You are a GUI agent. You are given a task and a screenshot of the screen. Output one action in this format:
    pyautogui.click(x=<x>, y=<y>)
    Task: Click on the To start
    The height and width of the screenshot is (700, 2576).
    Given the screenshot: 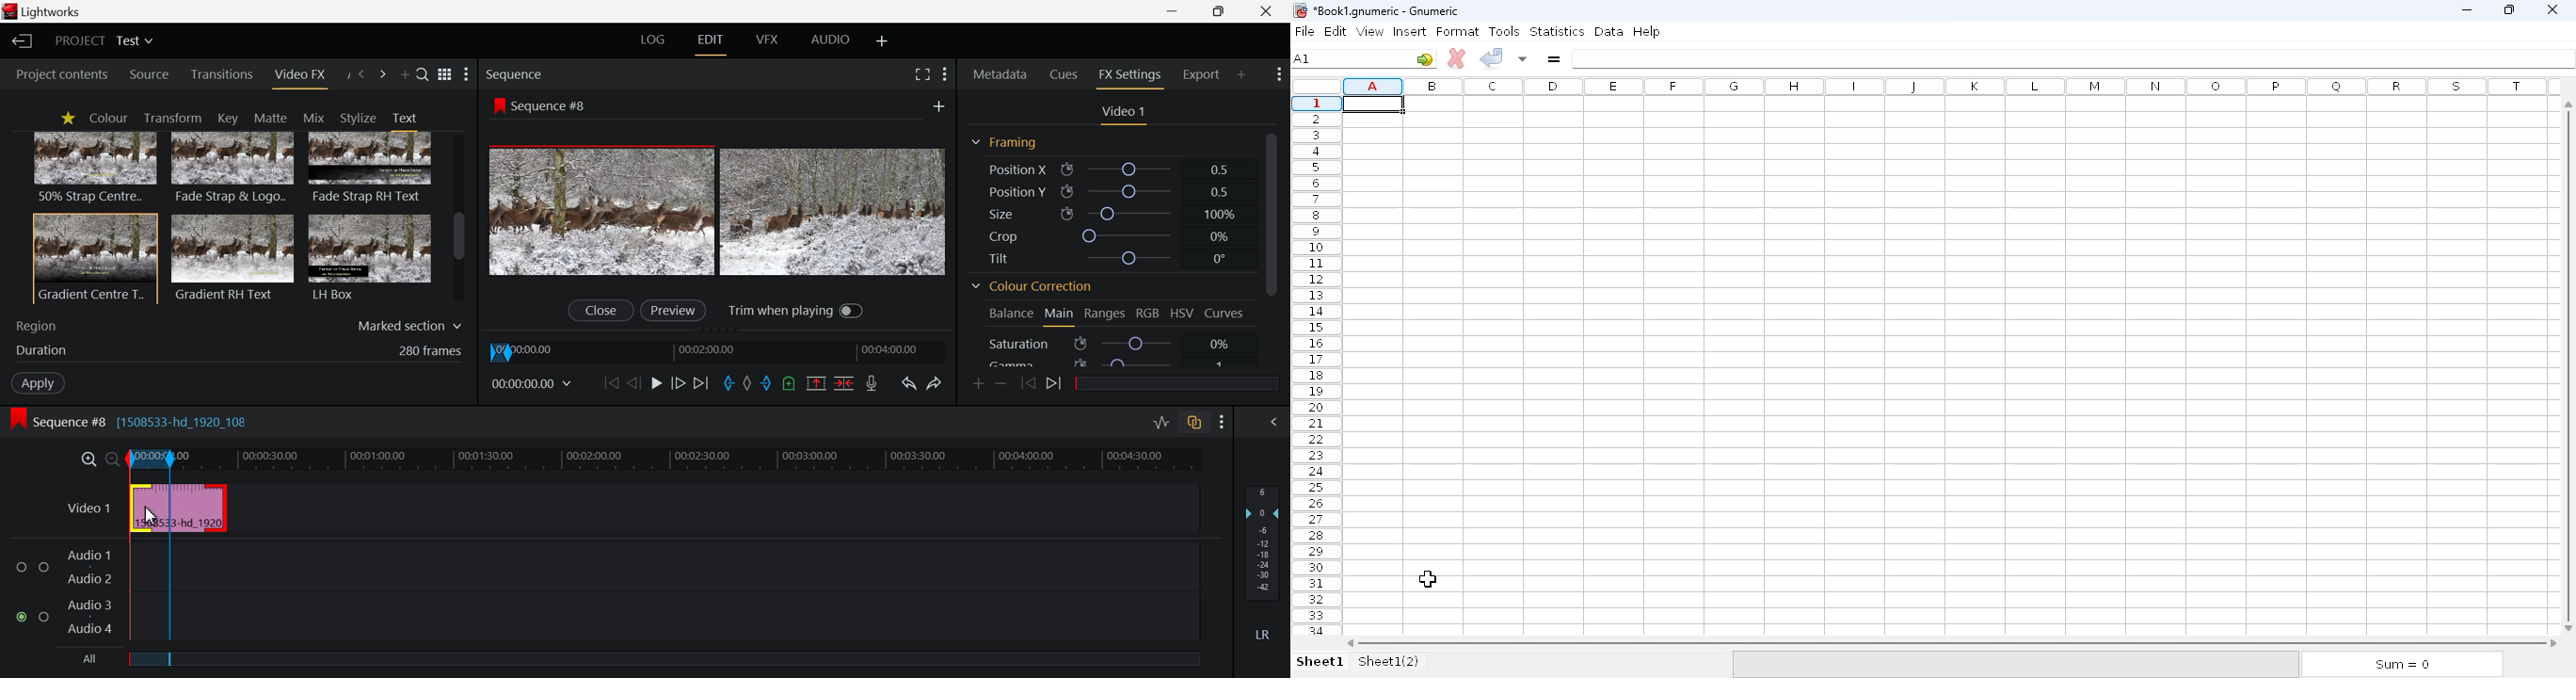 What is the action you would take?
    pyautogui.click(x=610, y=385)
    